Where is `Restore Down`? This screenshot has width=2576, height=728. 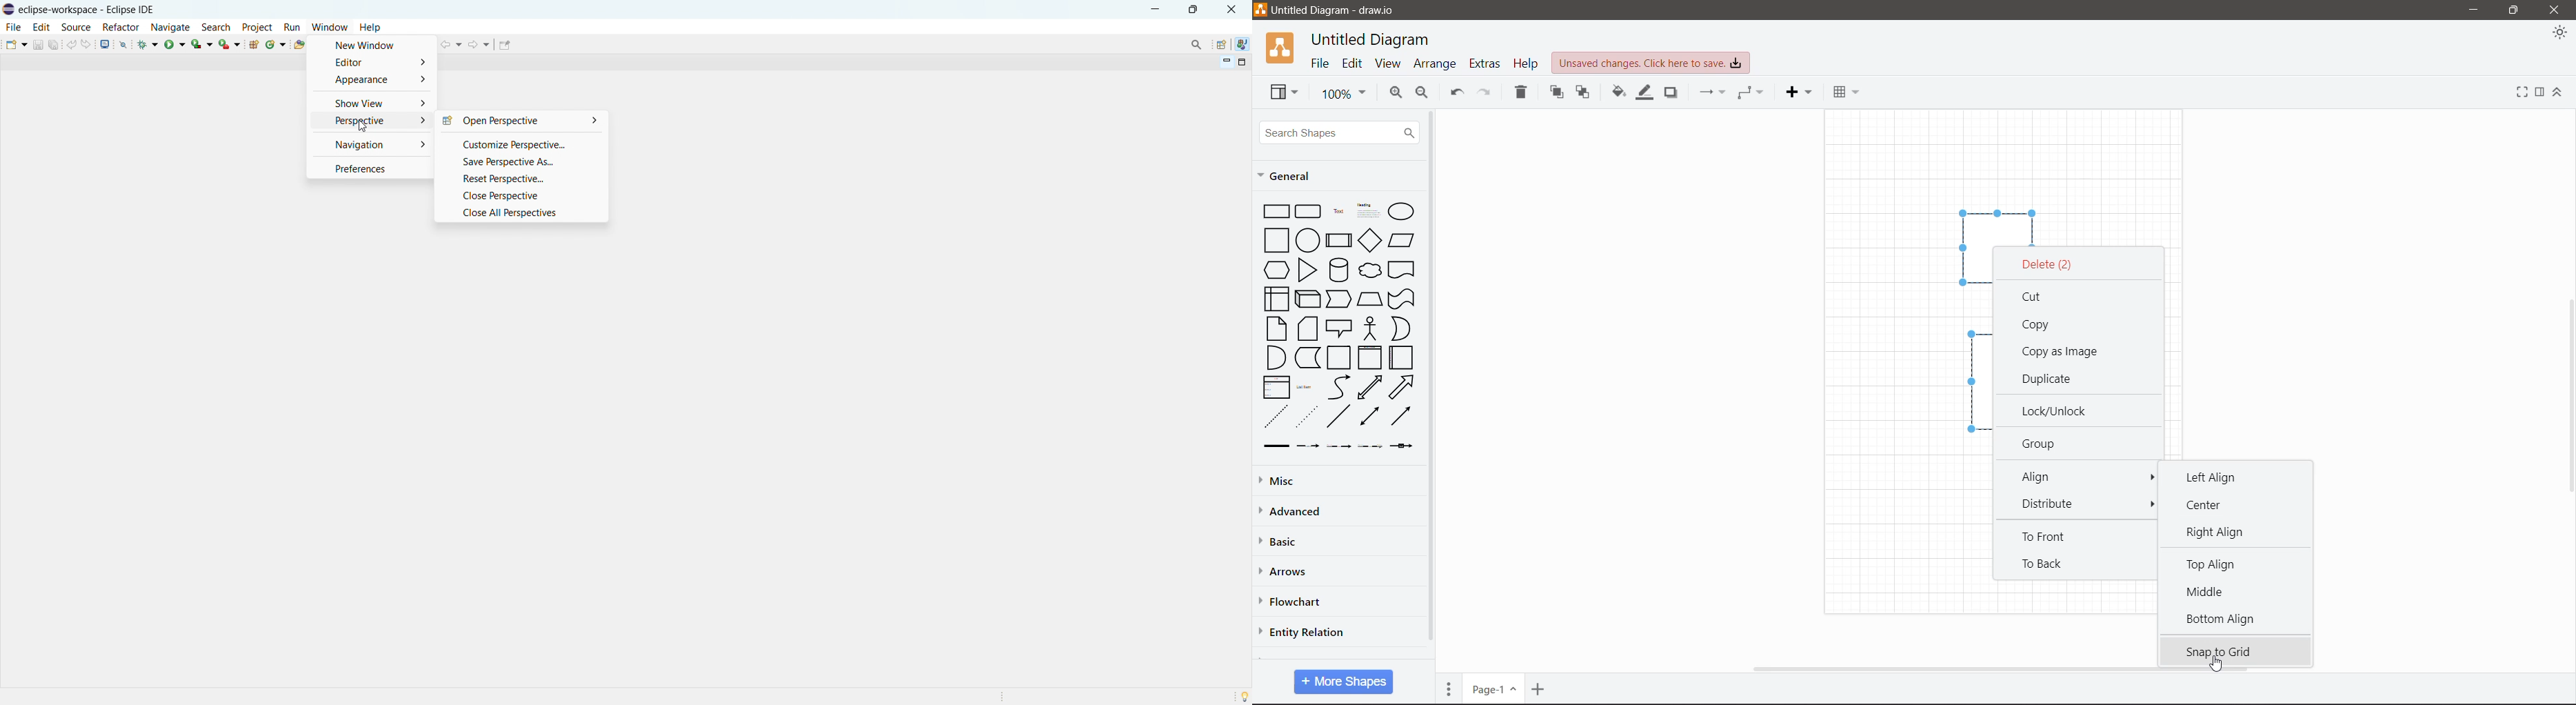 Restore Down is located at coordinates (2514, 10).